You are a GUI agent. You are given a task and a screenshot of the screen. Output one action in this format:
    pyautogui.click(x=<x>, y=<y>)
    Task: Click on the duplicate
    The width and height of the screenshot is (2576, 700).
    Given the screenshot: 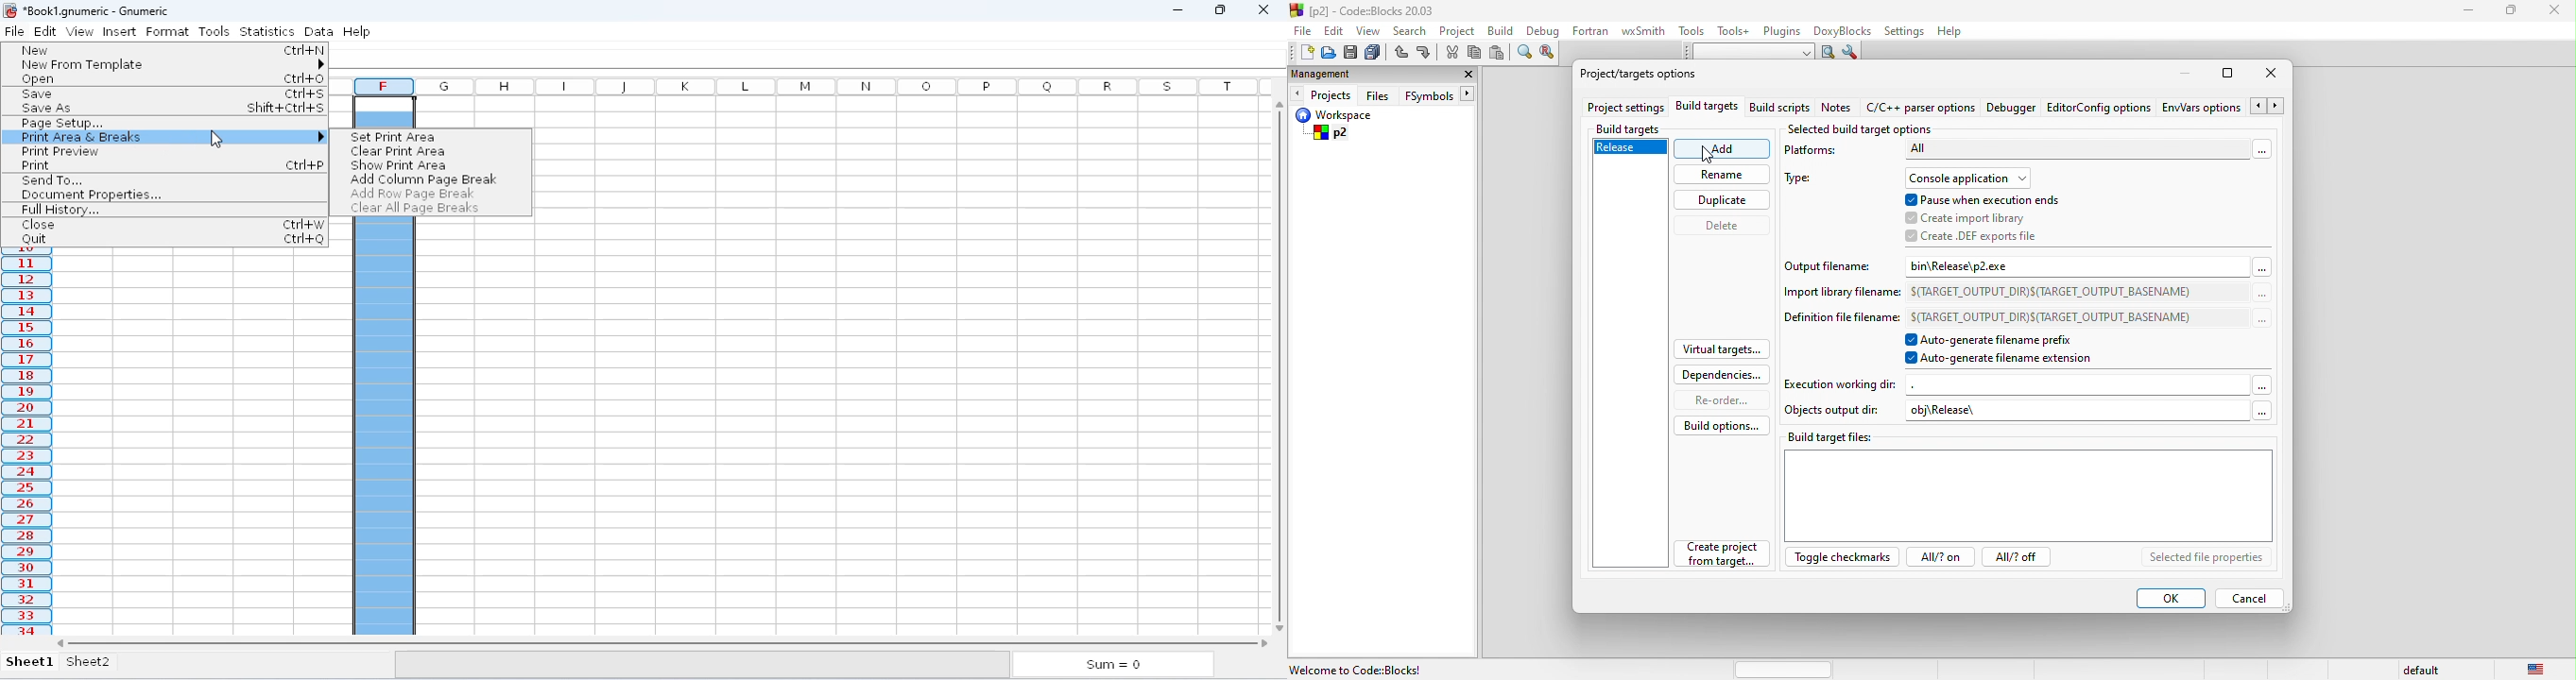 What is the action you would take?
    pyautogui.click(x=1725, y=202)
    